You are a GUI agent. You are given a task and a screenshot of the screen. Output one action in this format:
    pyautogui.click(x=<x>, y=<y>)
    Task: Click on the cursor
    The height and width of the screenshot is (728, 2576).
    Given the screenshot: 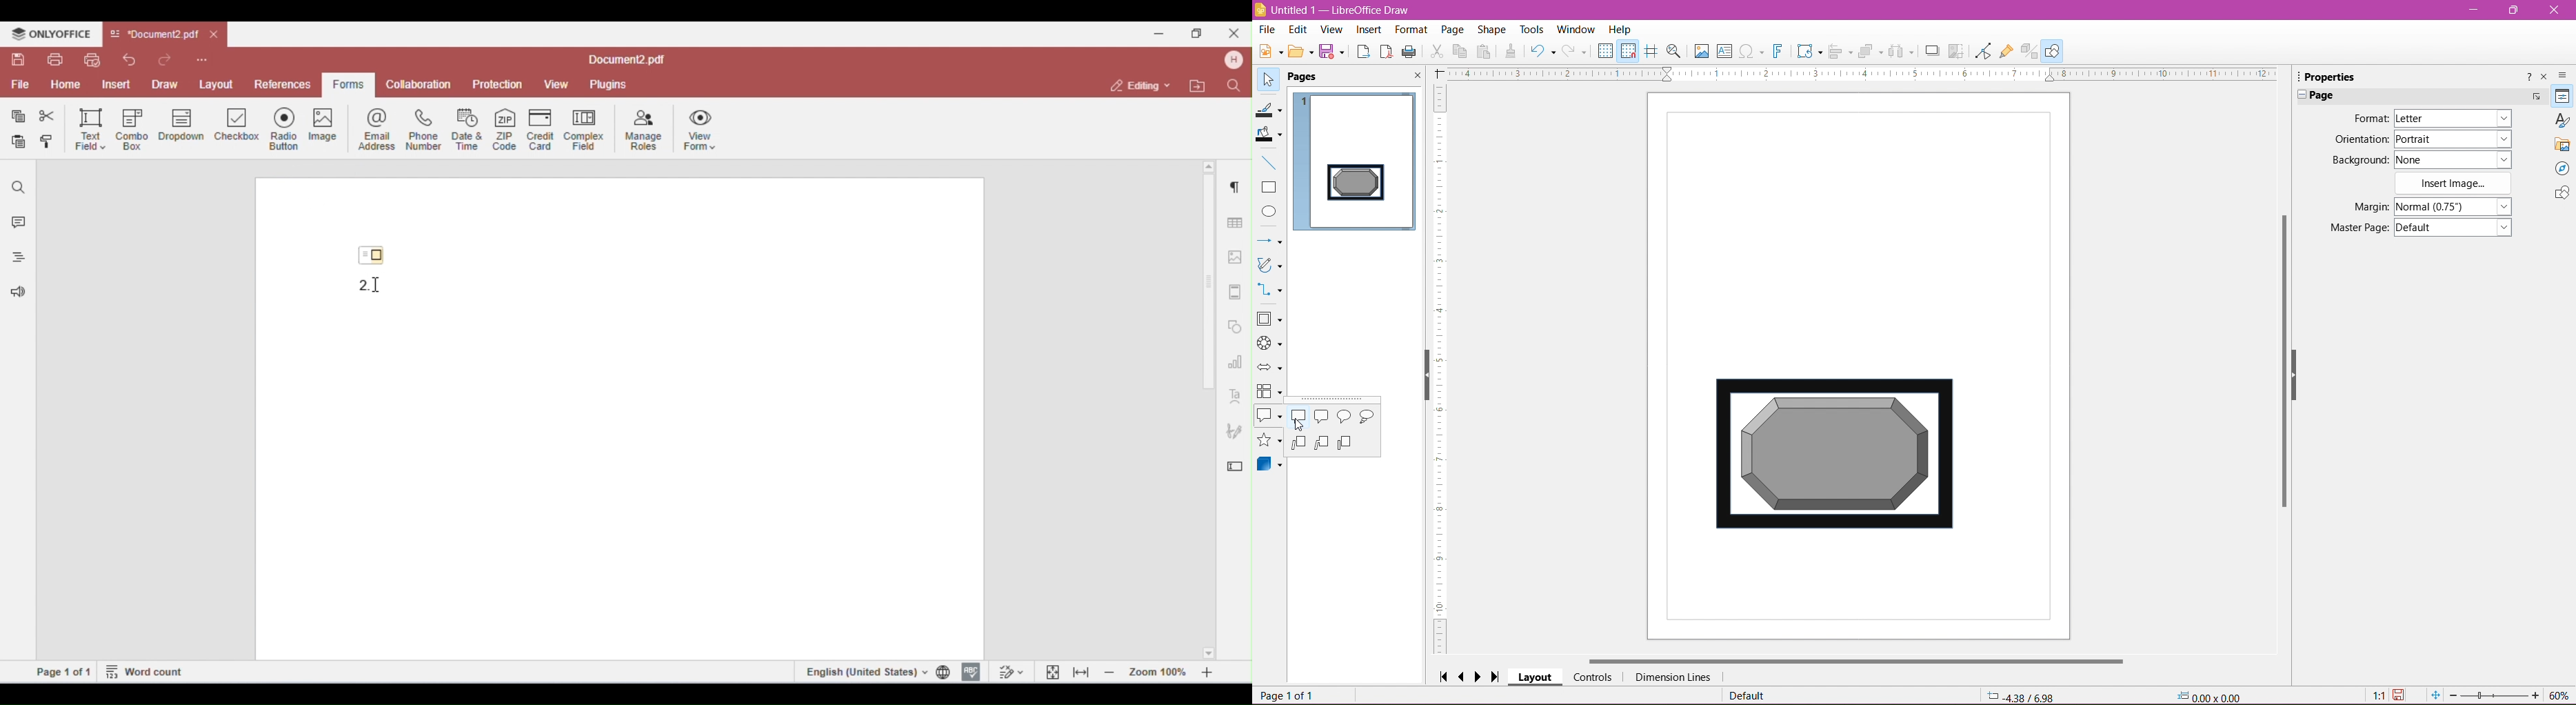 What is the action you would take?
    pyautogui.click(x=1300, y=426)
    